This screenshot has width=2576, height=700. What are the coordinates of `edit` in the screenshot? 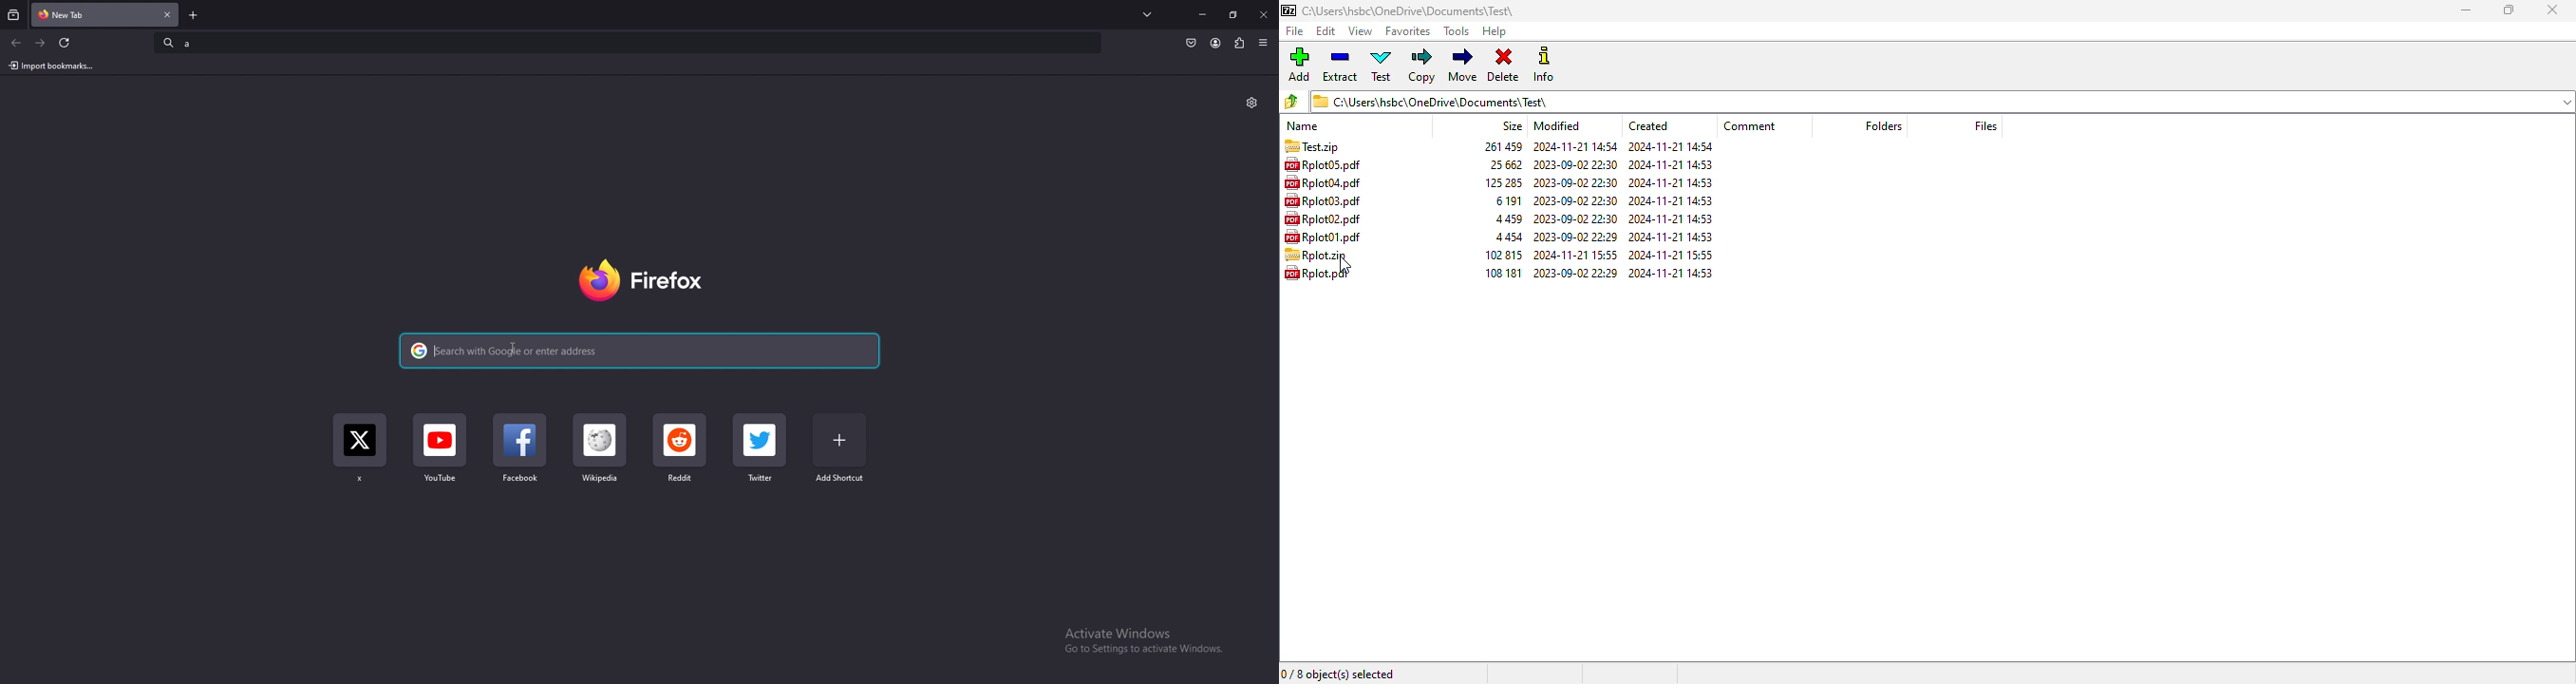 It's located at (1326, 31).